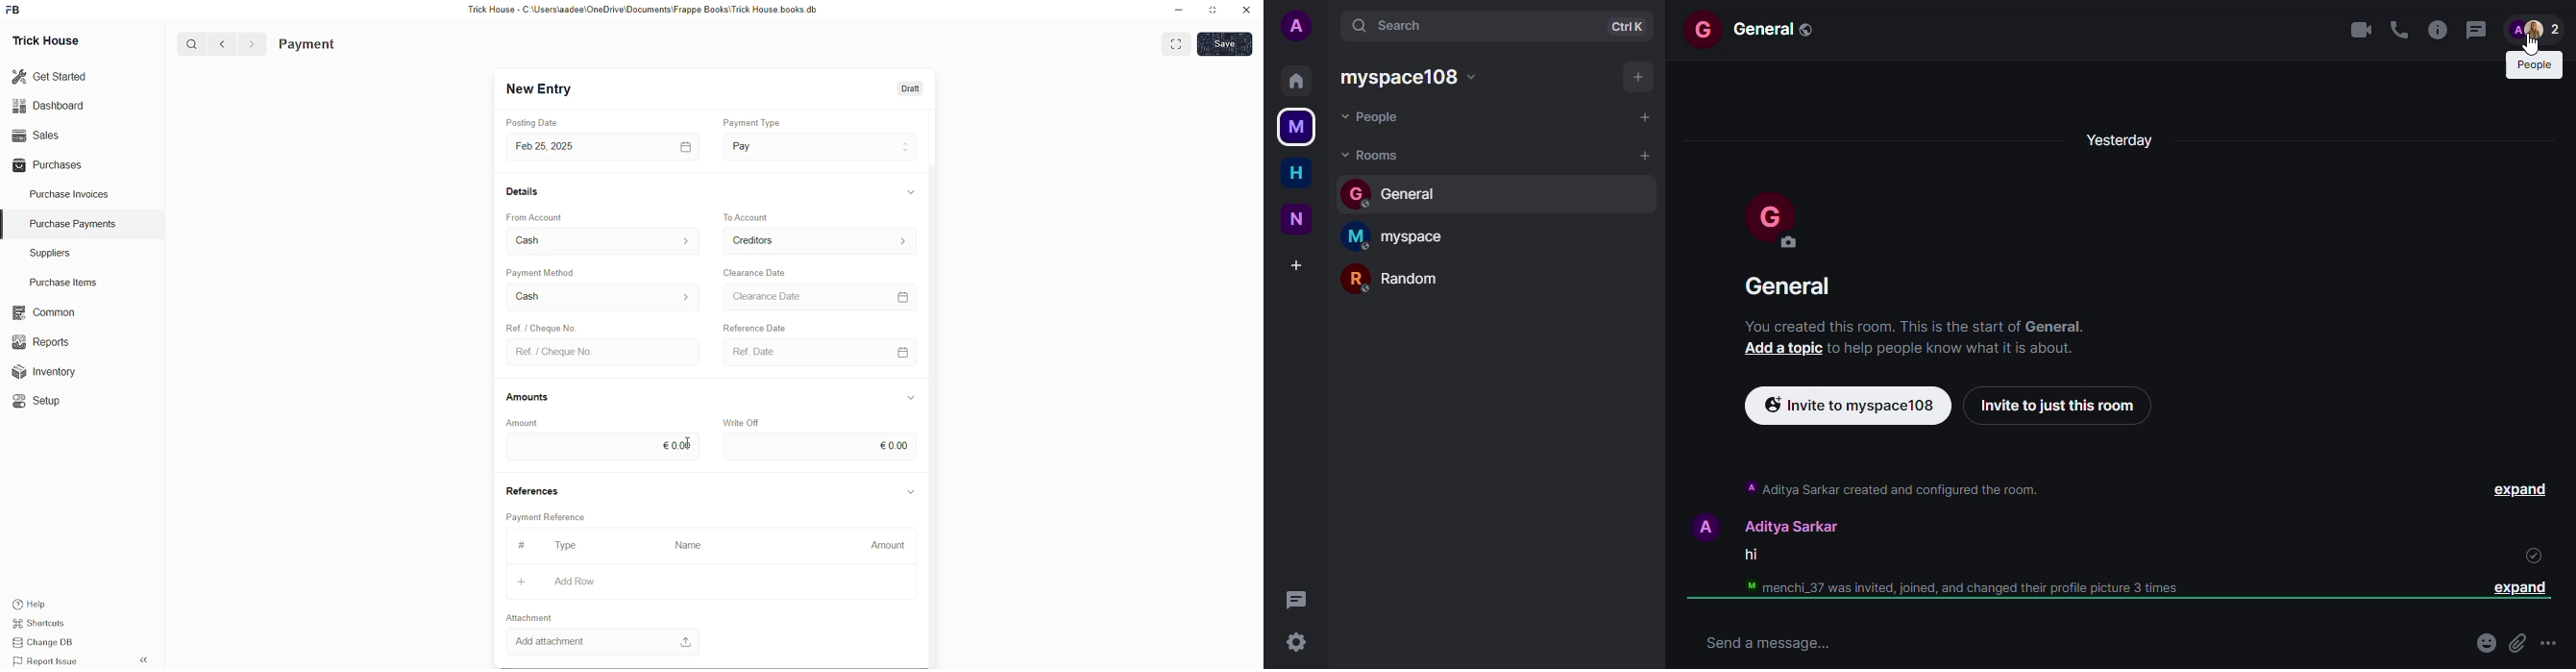 Image resolution: width=2576 pixels, height=672 pixels. I want to click on Amounts, so click(525, 398).